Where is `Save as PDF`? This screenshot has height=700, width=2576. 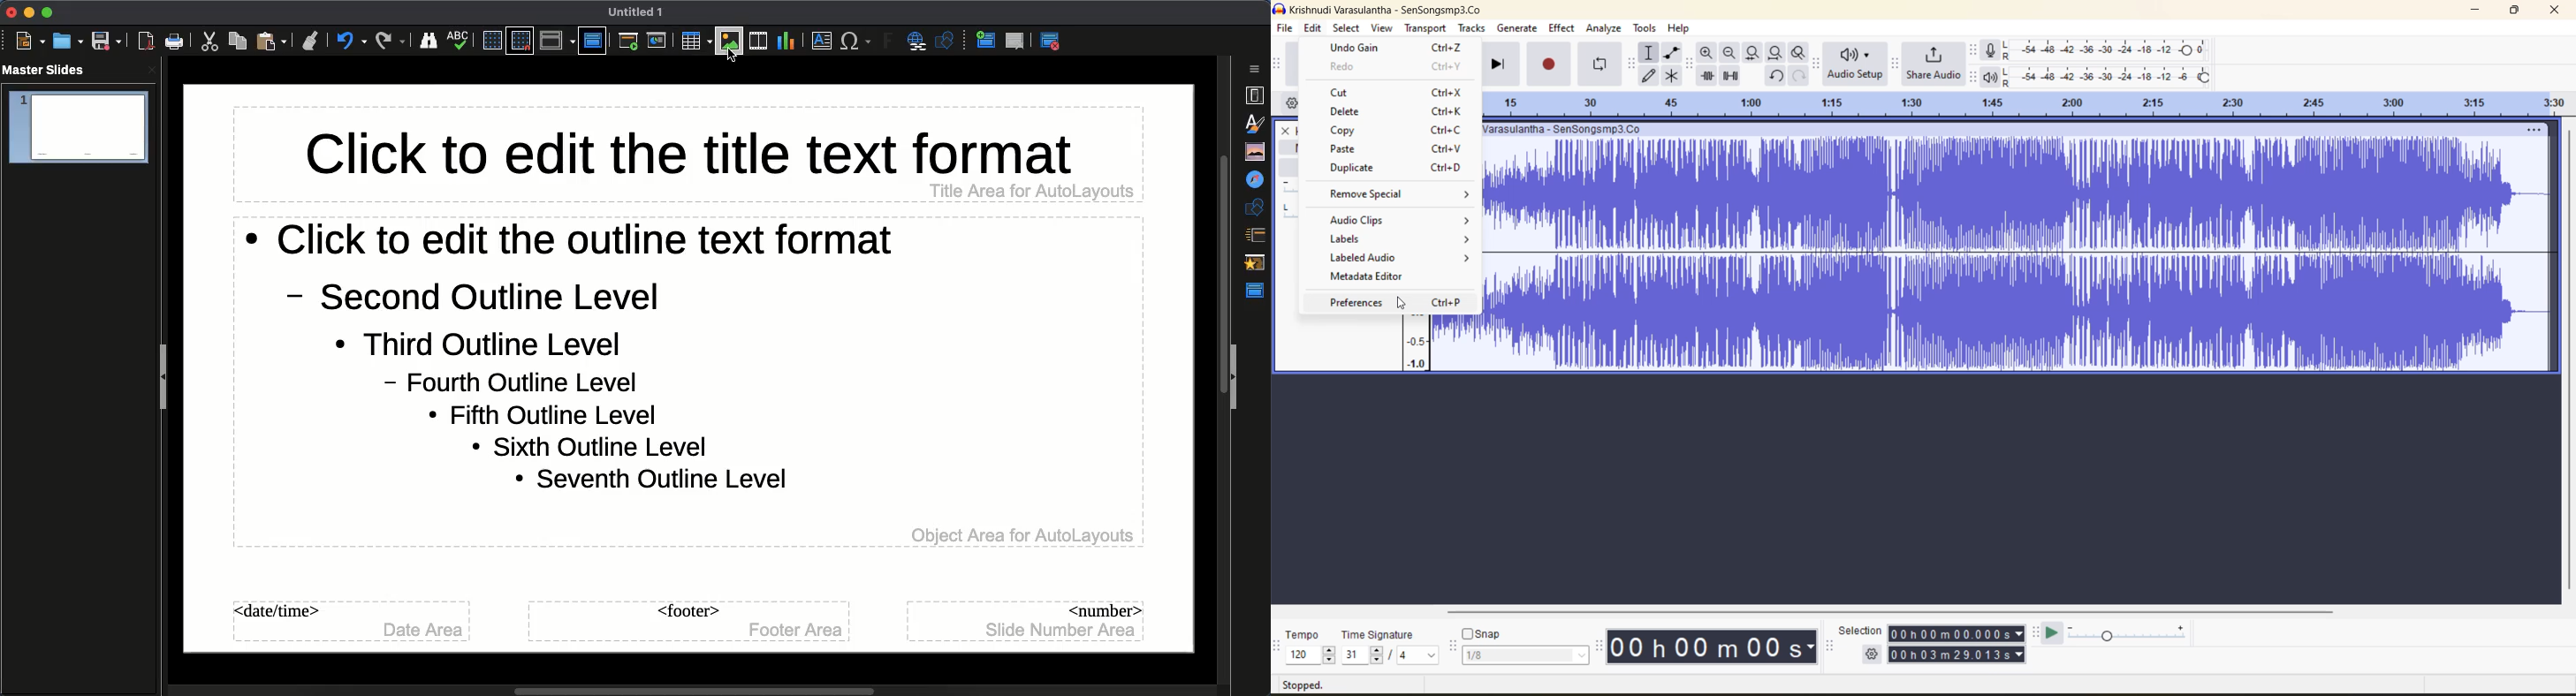 Save as PDF is located at coordinates (148, 43).